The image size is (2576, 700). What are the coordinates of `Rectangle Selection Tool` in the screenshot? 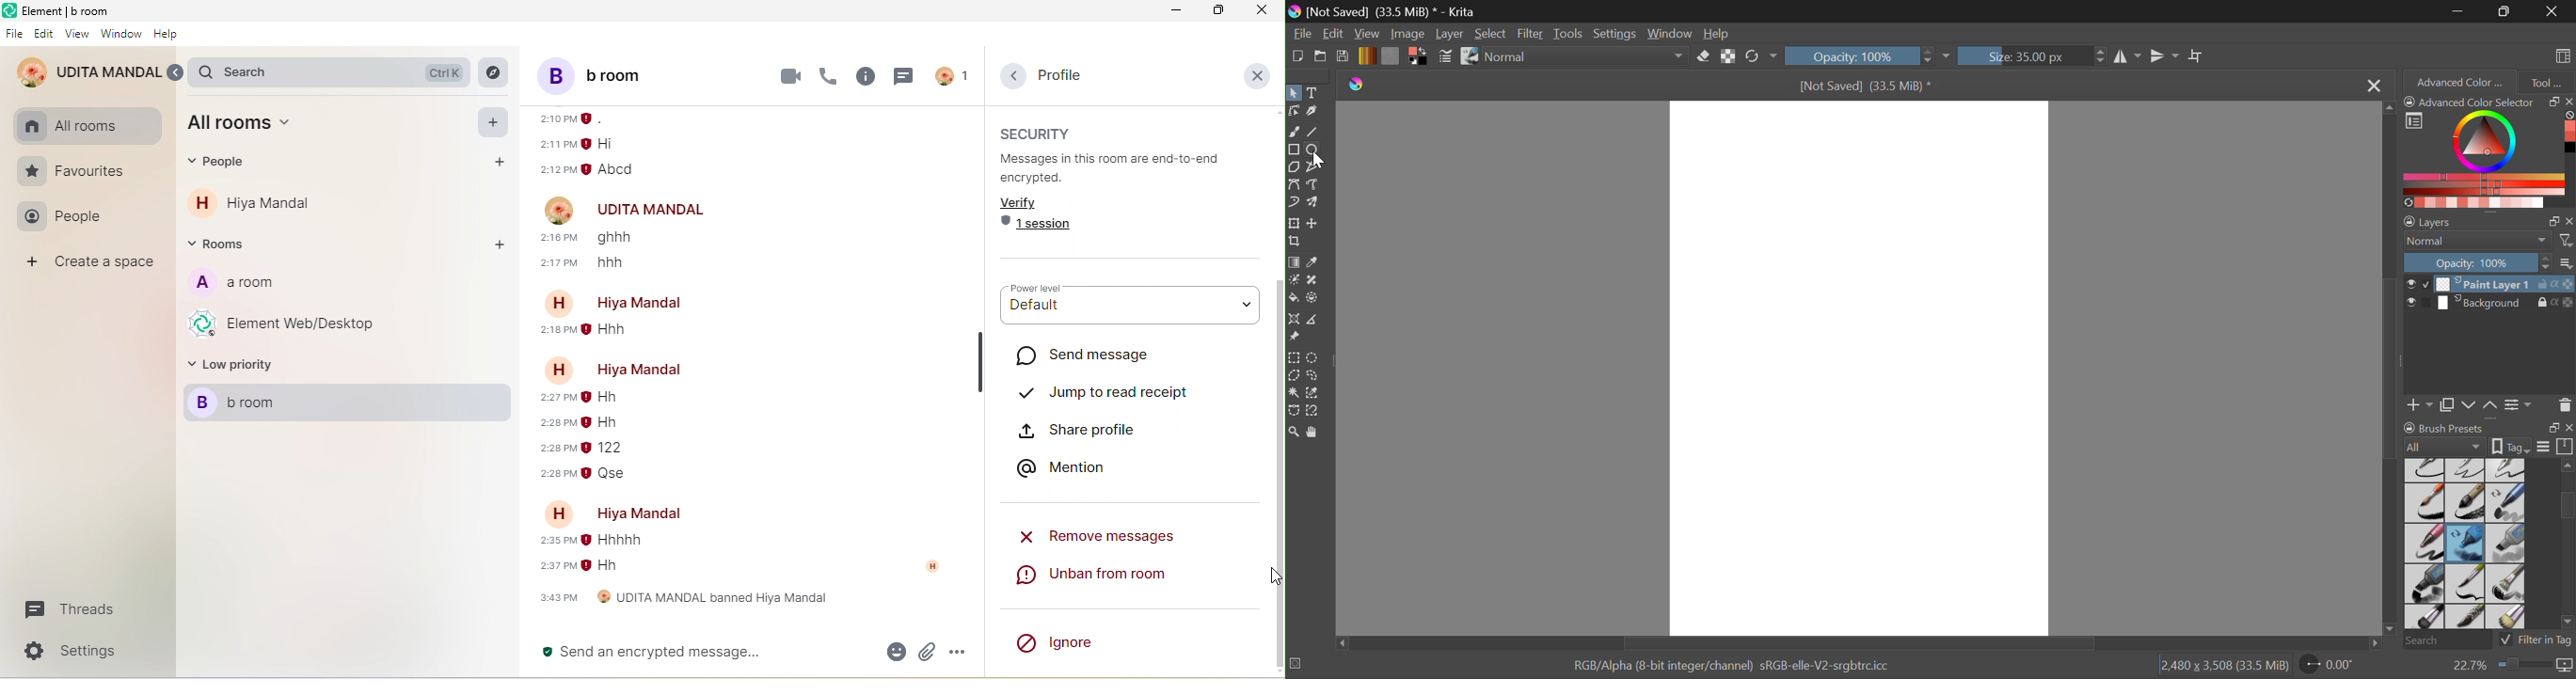 It's located at (1293, 357).